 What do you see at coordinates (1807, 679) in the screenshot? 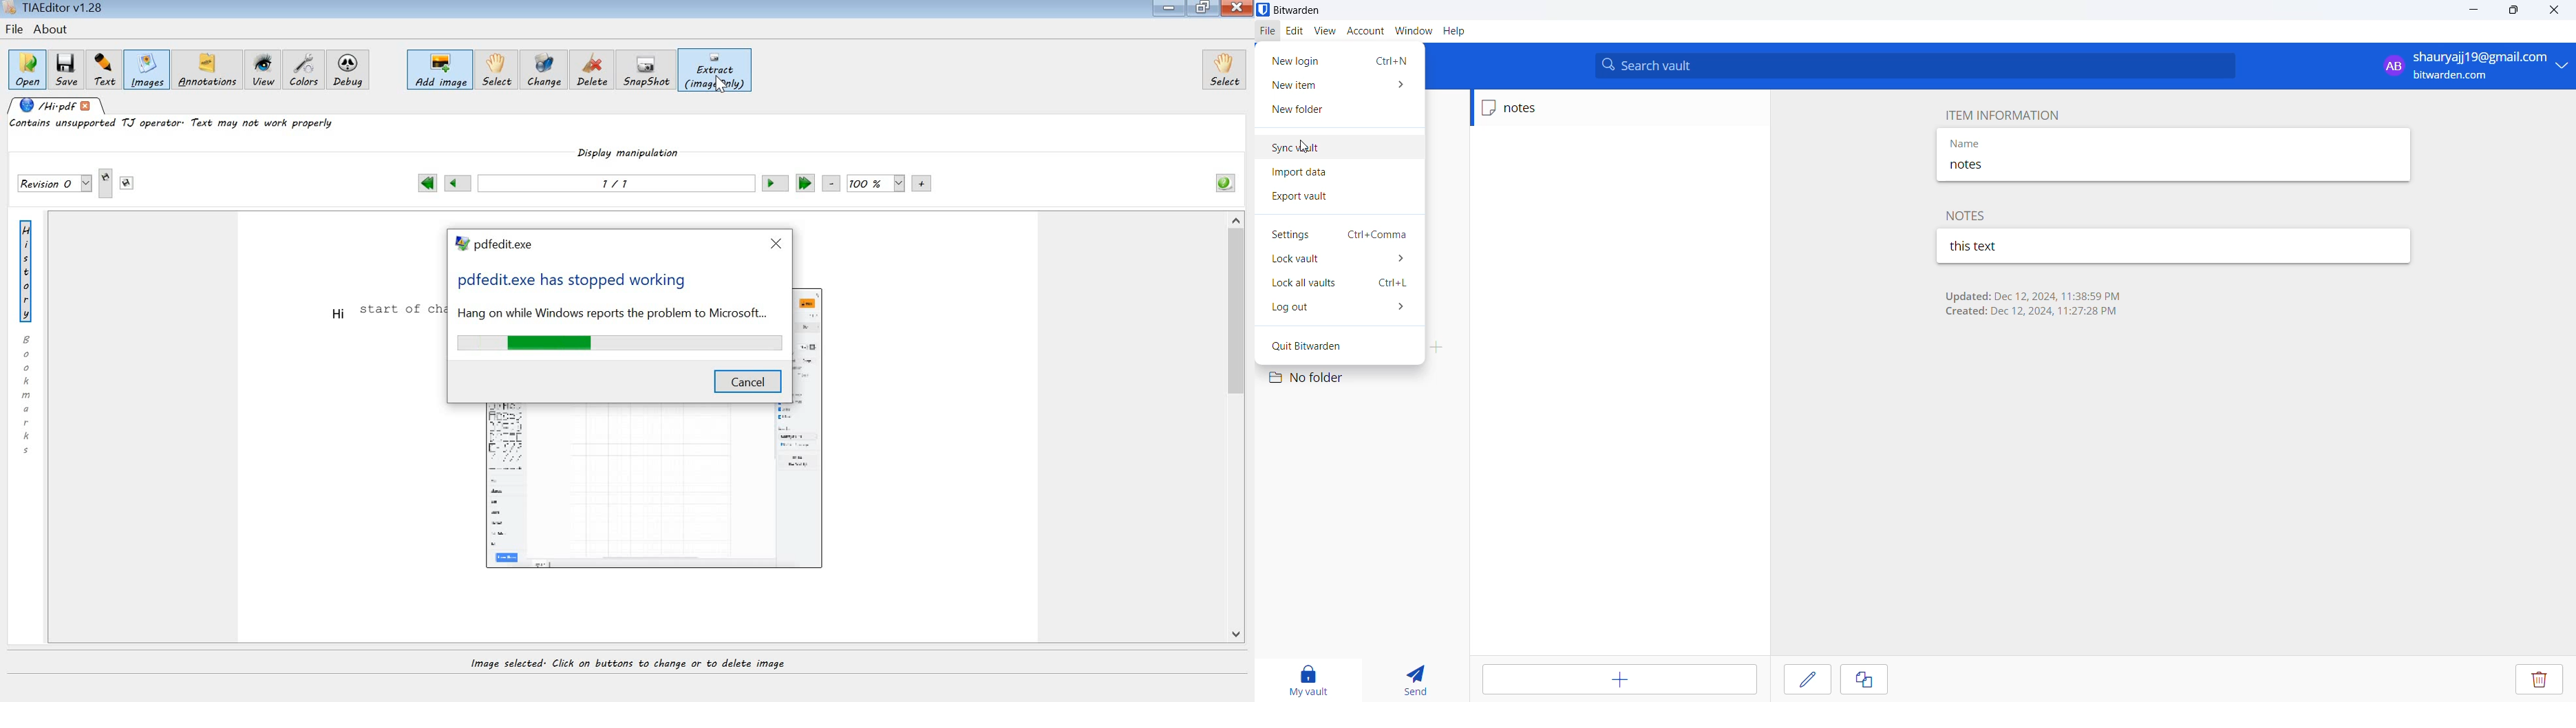
I see `edit` at bounding box center [1807, 679].